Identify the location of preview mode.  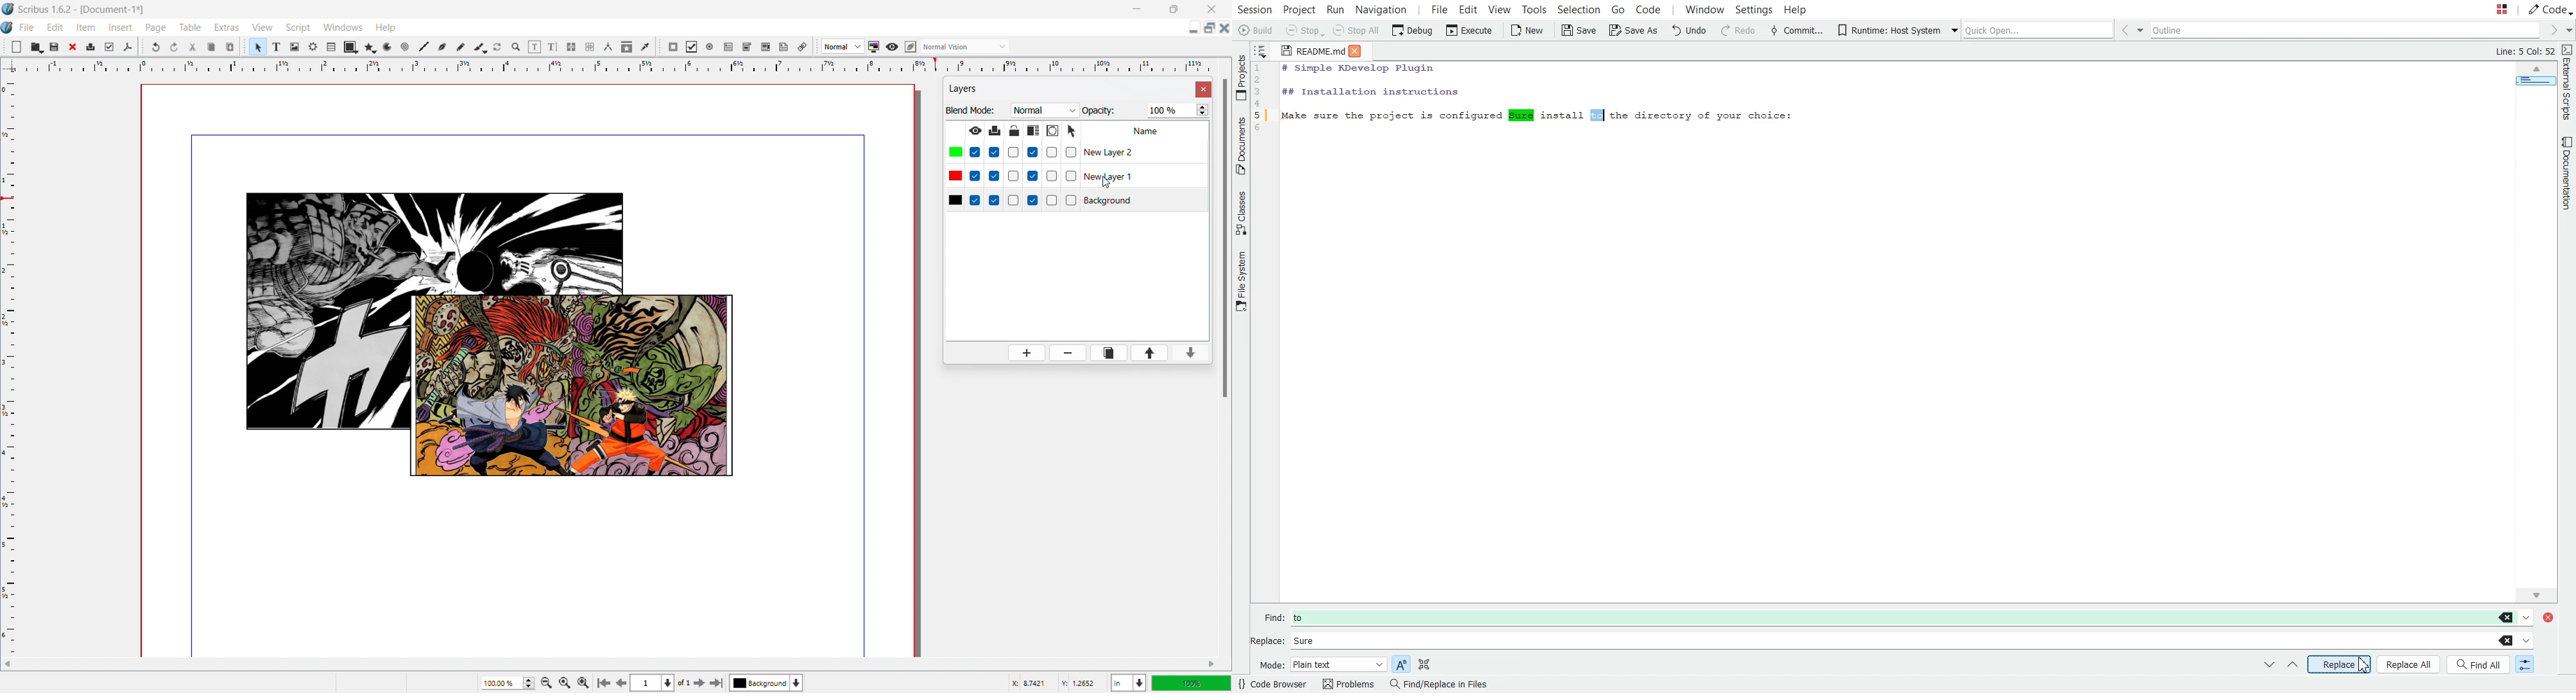
(892, 46).